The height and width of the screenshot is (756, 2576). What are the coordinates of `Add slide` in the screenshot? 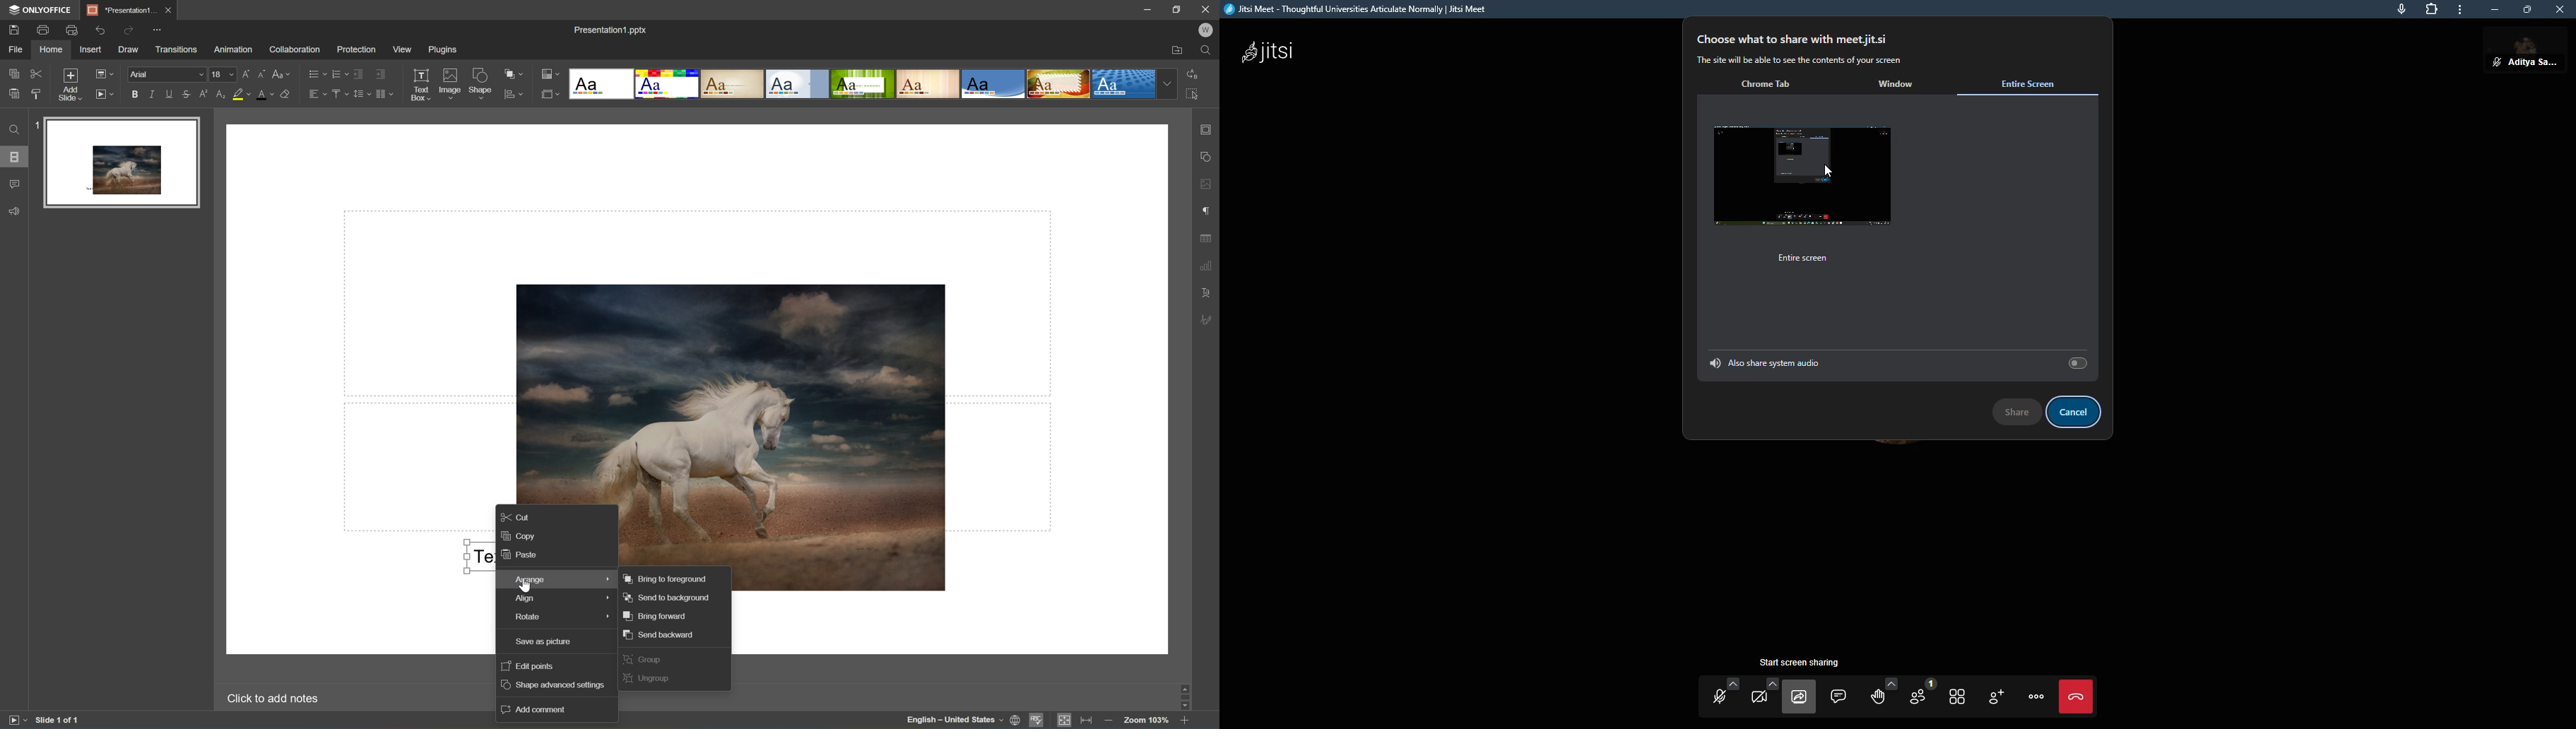 It's located at (72, 86).